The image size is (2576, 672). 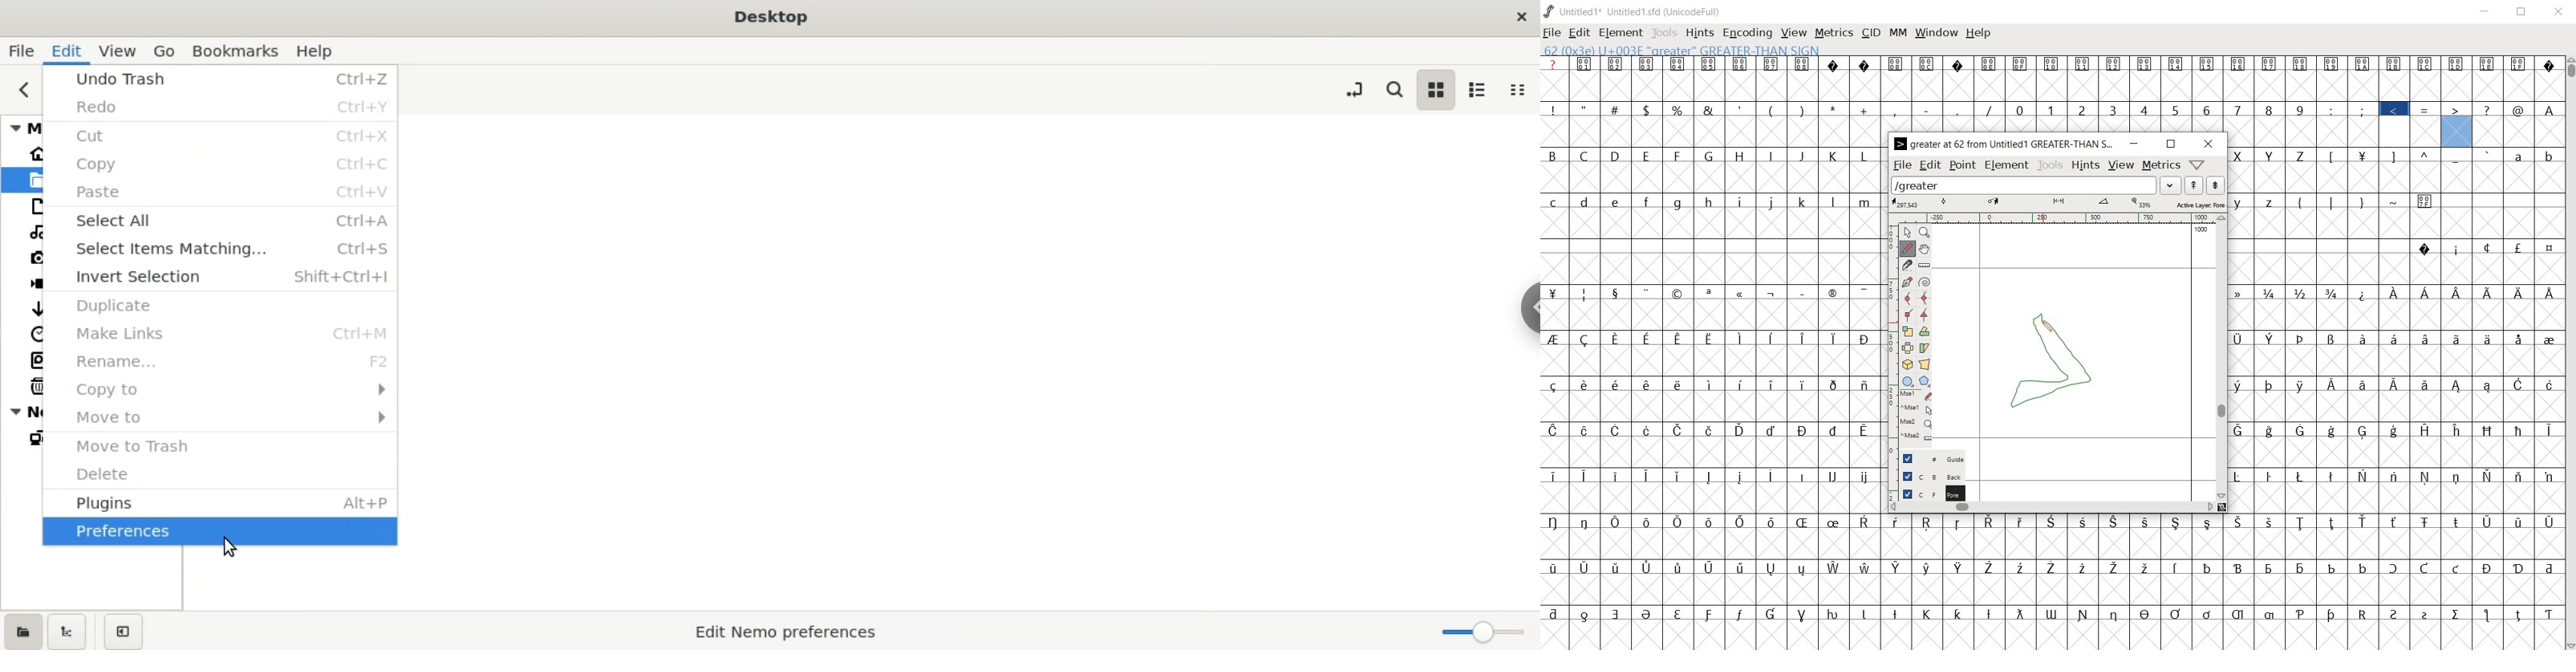 What do you see at coordinates (2196, 185) in the screenshot?
I see `show the next word on the list"` at bounding box center [2196, 185].